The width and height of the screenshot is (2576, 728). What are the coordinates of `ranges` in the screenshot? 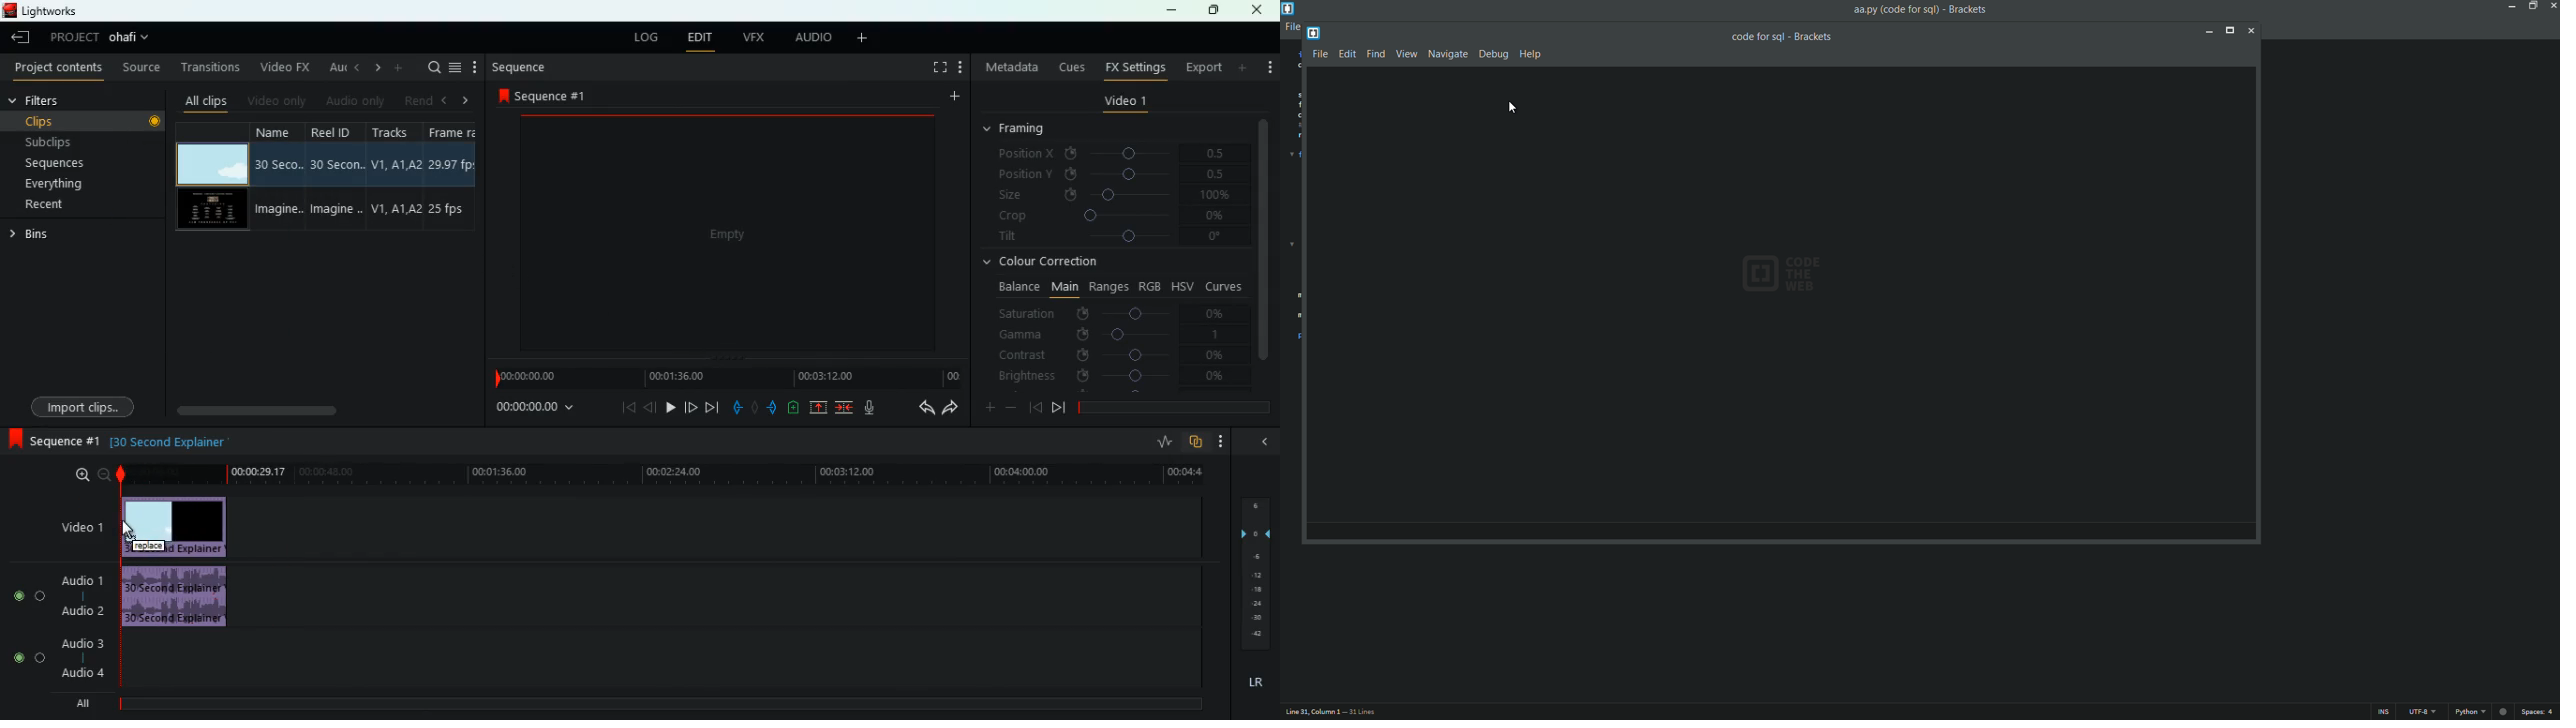 It's located at (1108, 286).